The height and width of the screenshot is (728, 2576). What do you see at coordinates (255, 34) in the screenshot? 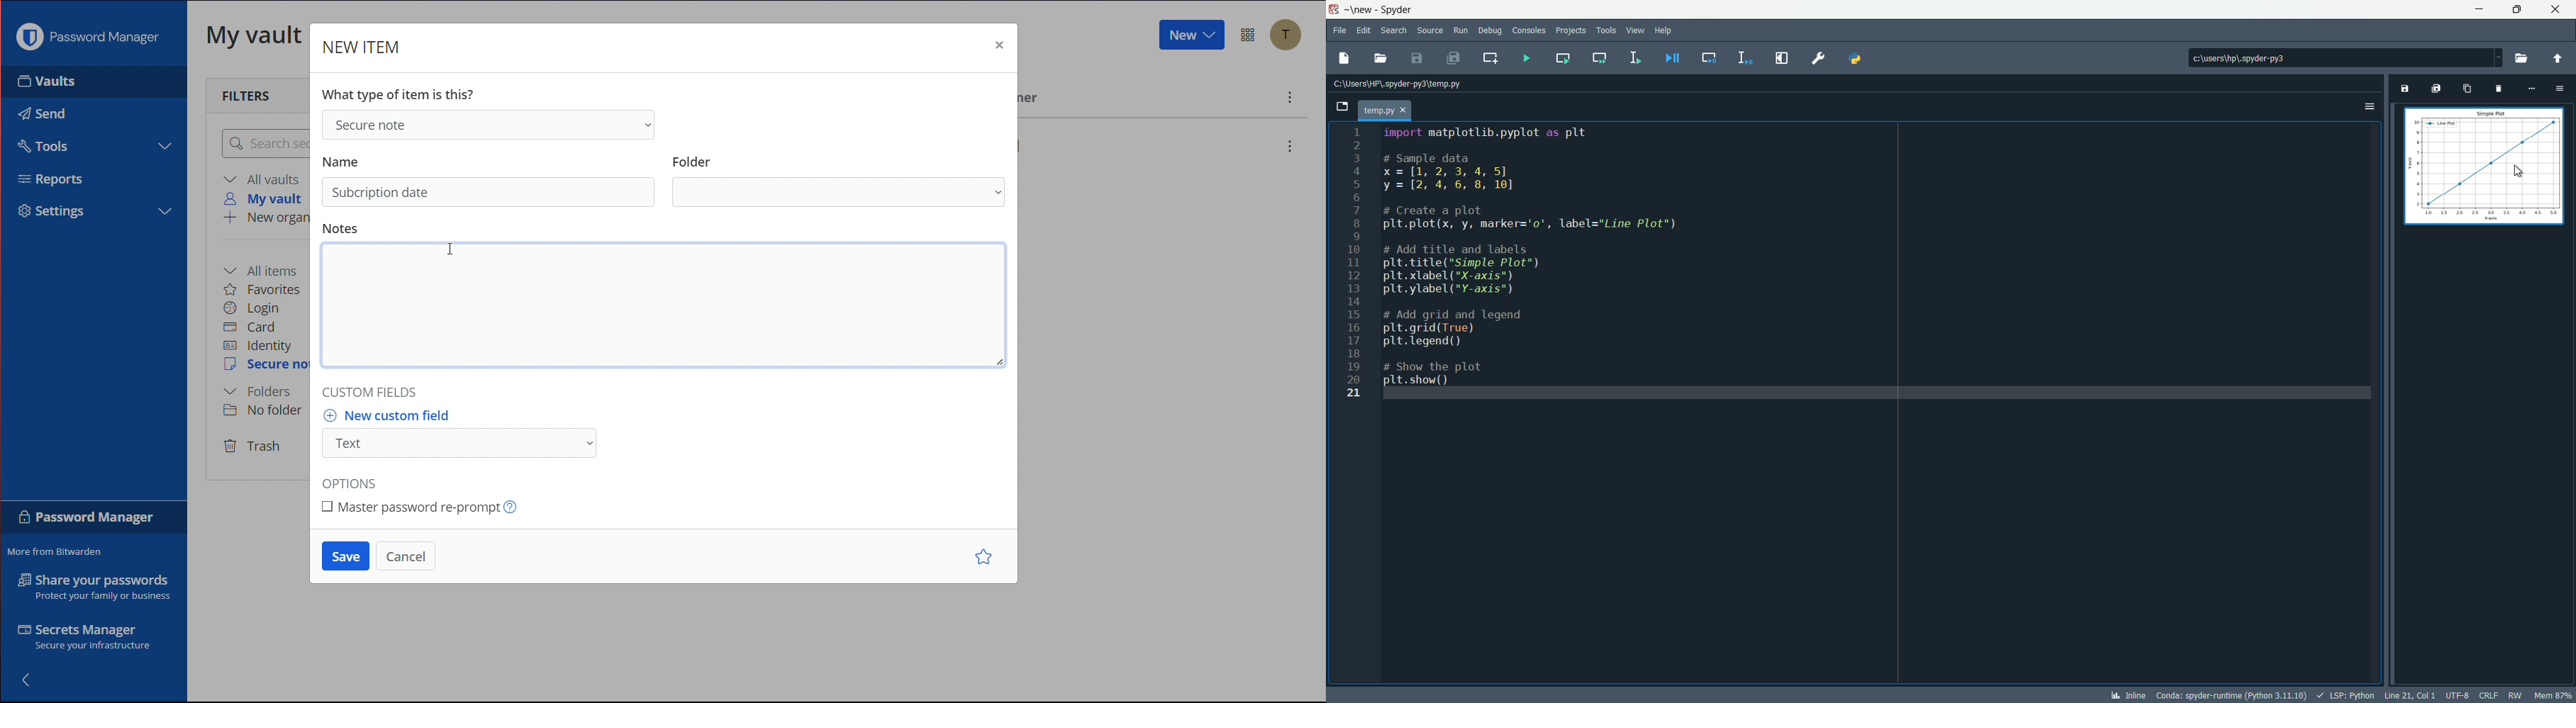
I see `My Vault` at bounding box center [255, 34].